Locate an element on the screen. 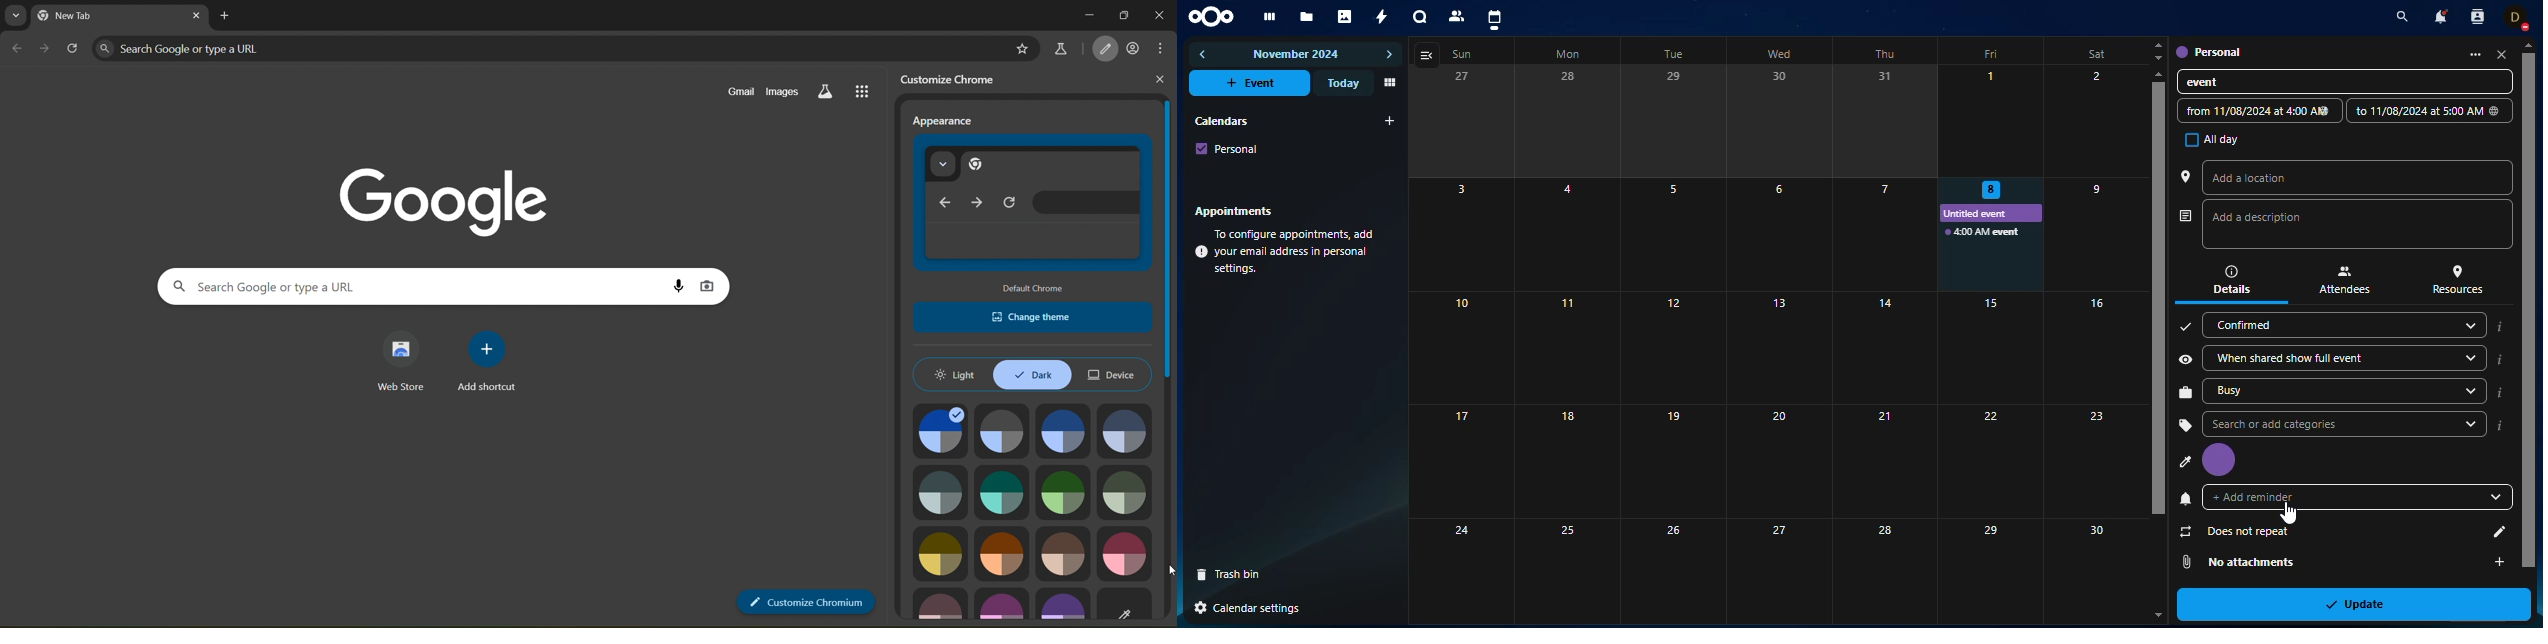 This screenshot has height=644, width=2548. next is located at coordinates (1389, 55).